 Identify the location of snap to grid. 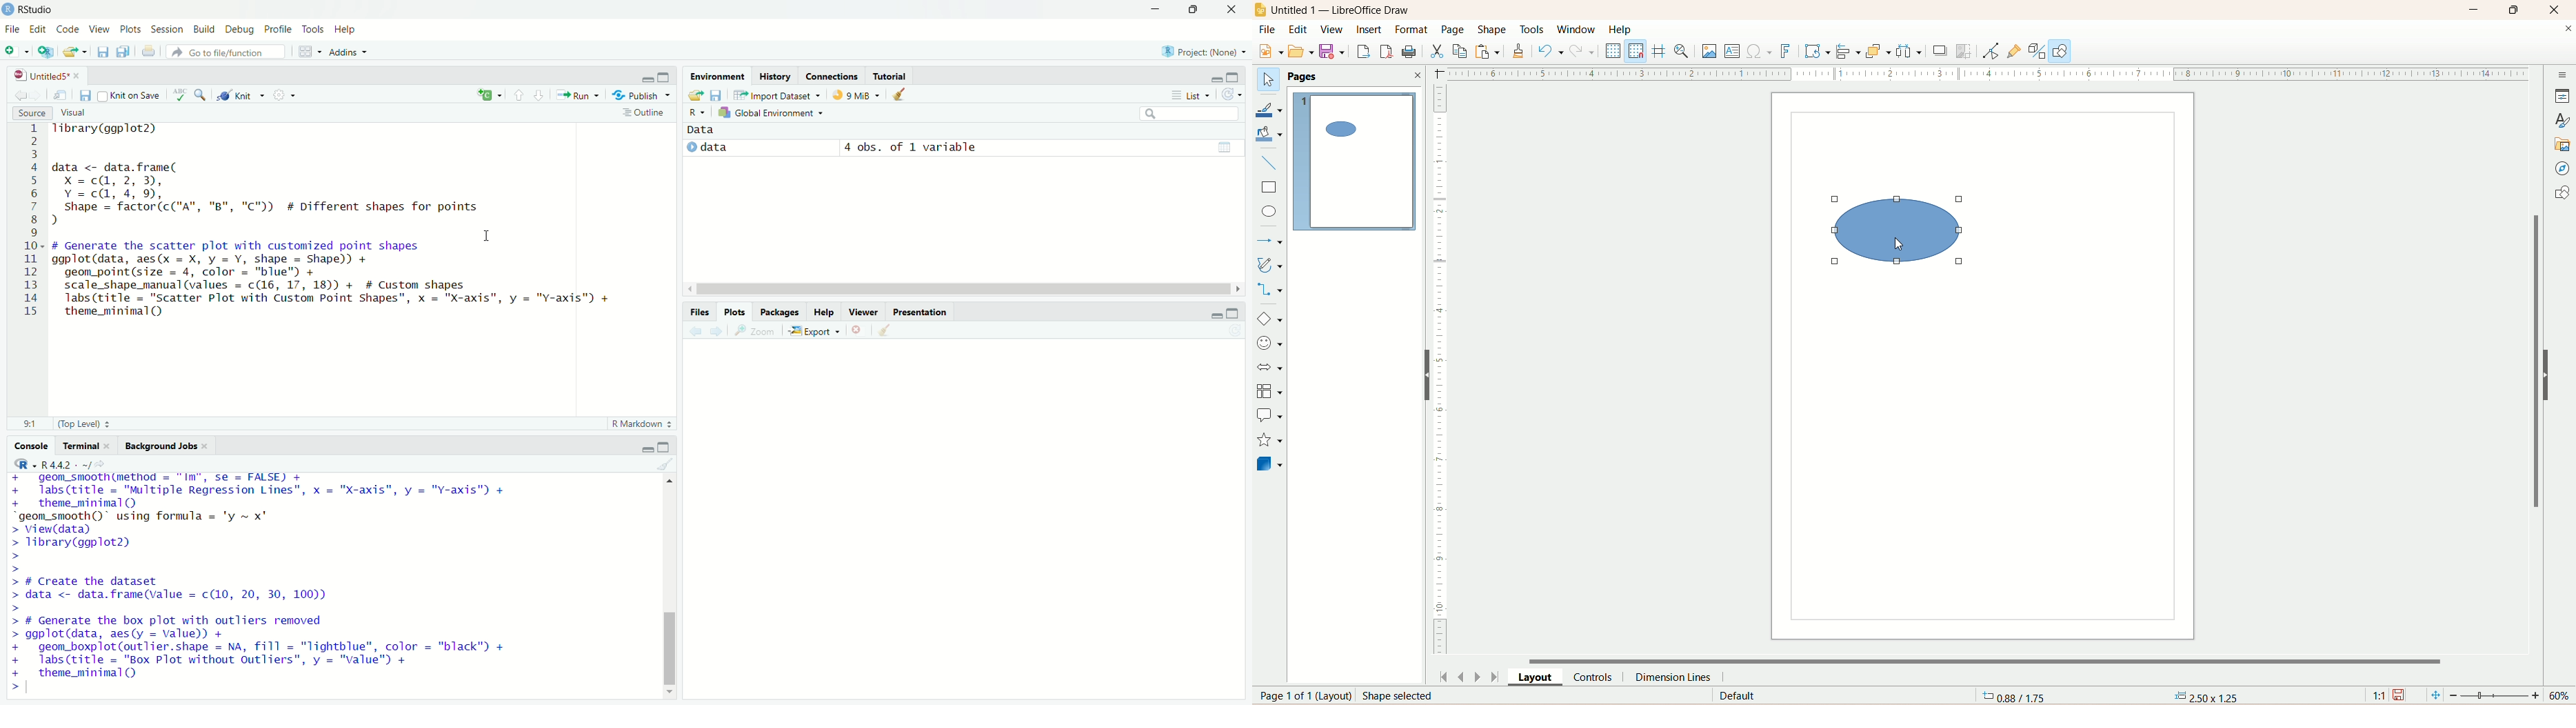
(1639, 52).